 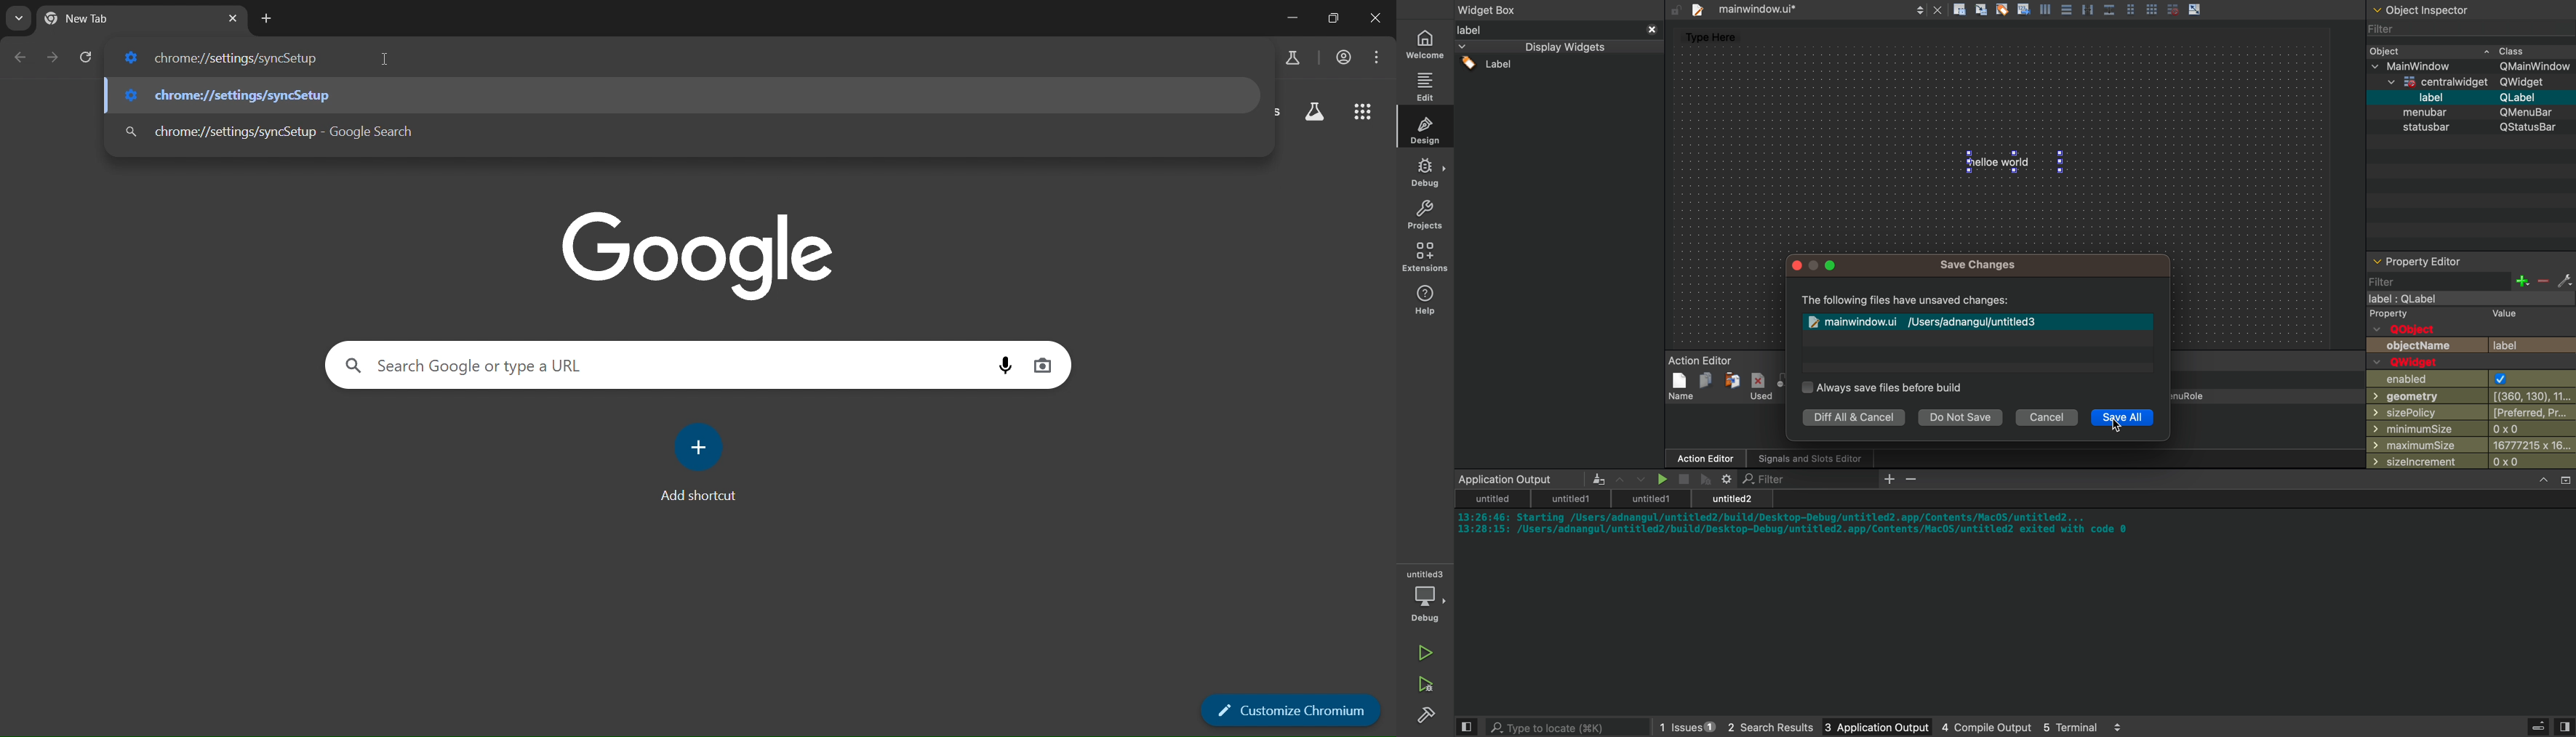 I want to click on run, so click(x=1433, y=656).